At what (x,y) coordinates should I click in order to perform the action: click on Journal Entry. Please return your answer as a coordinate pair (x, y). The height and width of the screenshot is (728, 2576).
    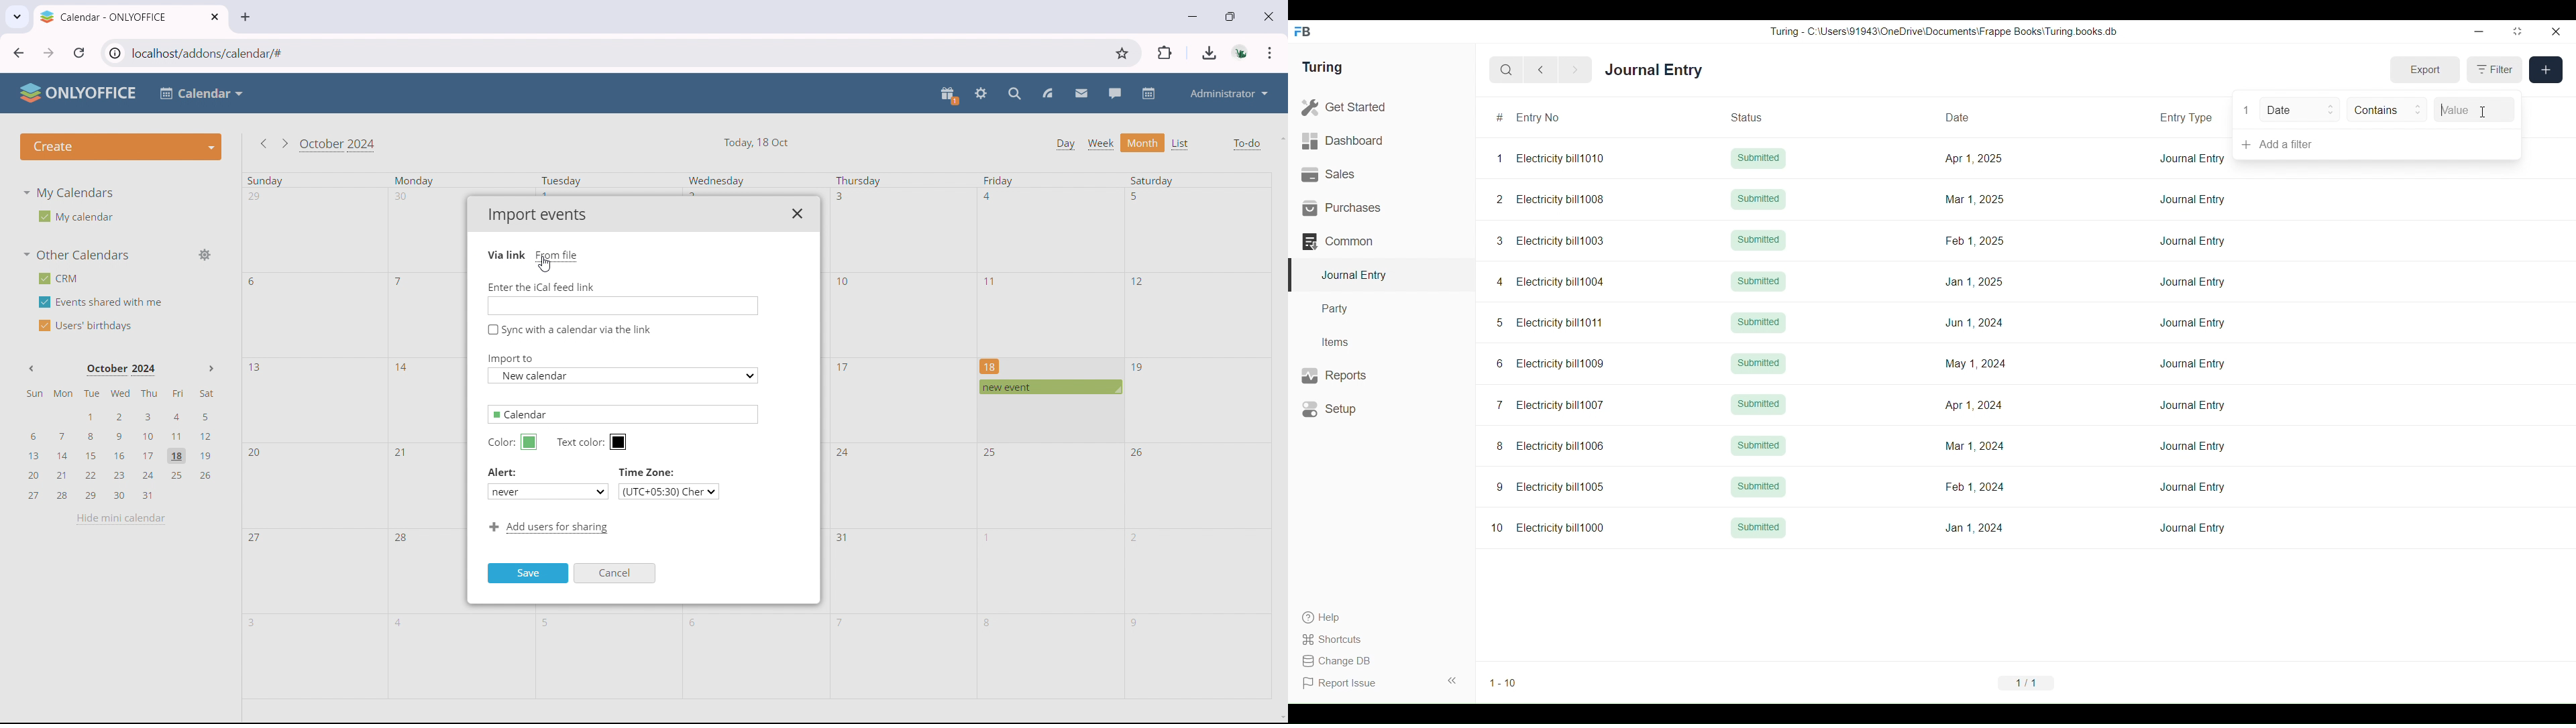
    Looking at the image, I should click on (2192, 446).